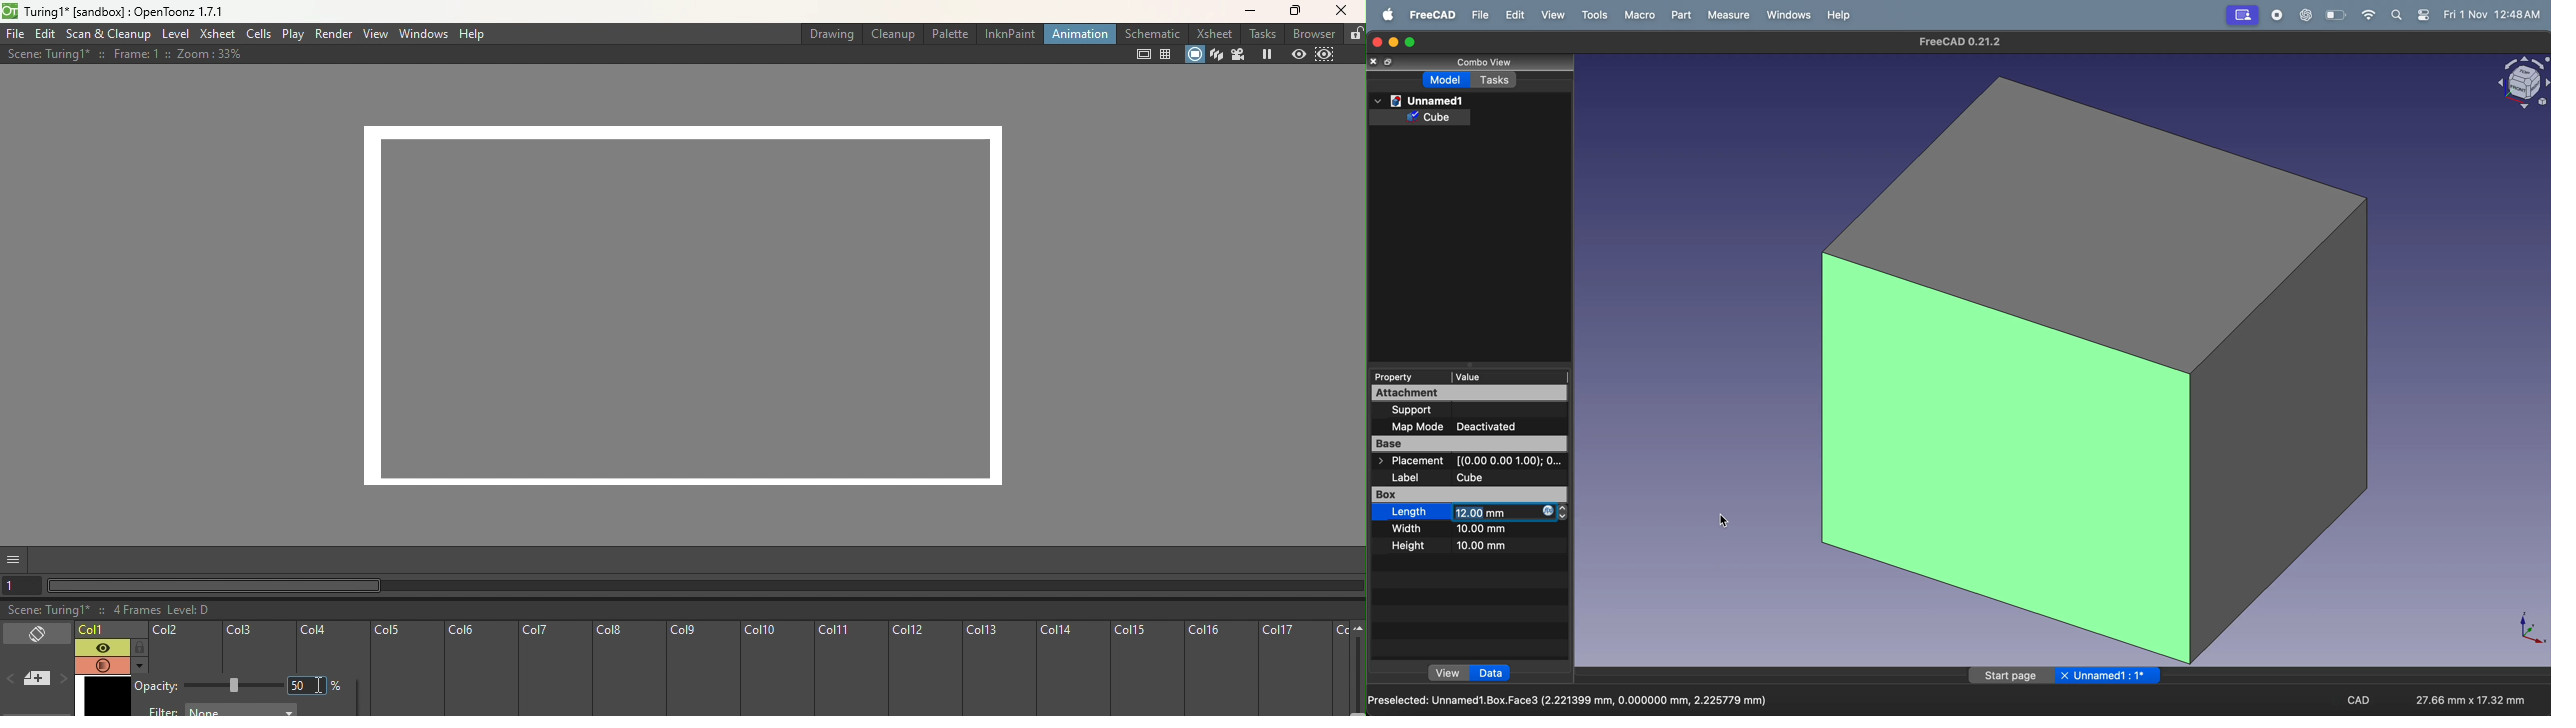  I want to click on width, so click(1409, 528).